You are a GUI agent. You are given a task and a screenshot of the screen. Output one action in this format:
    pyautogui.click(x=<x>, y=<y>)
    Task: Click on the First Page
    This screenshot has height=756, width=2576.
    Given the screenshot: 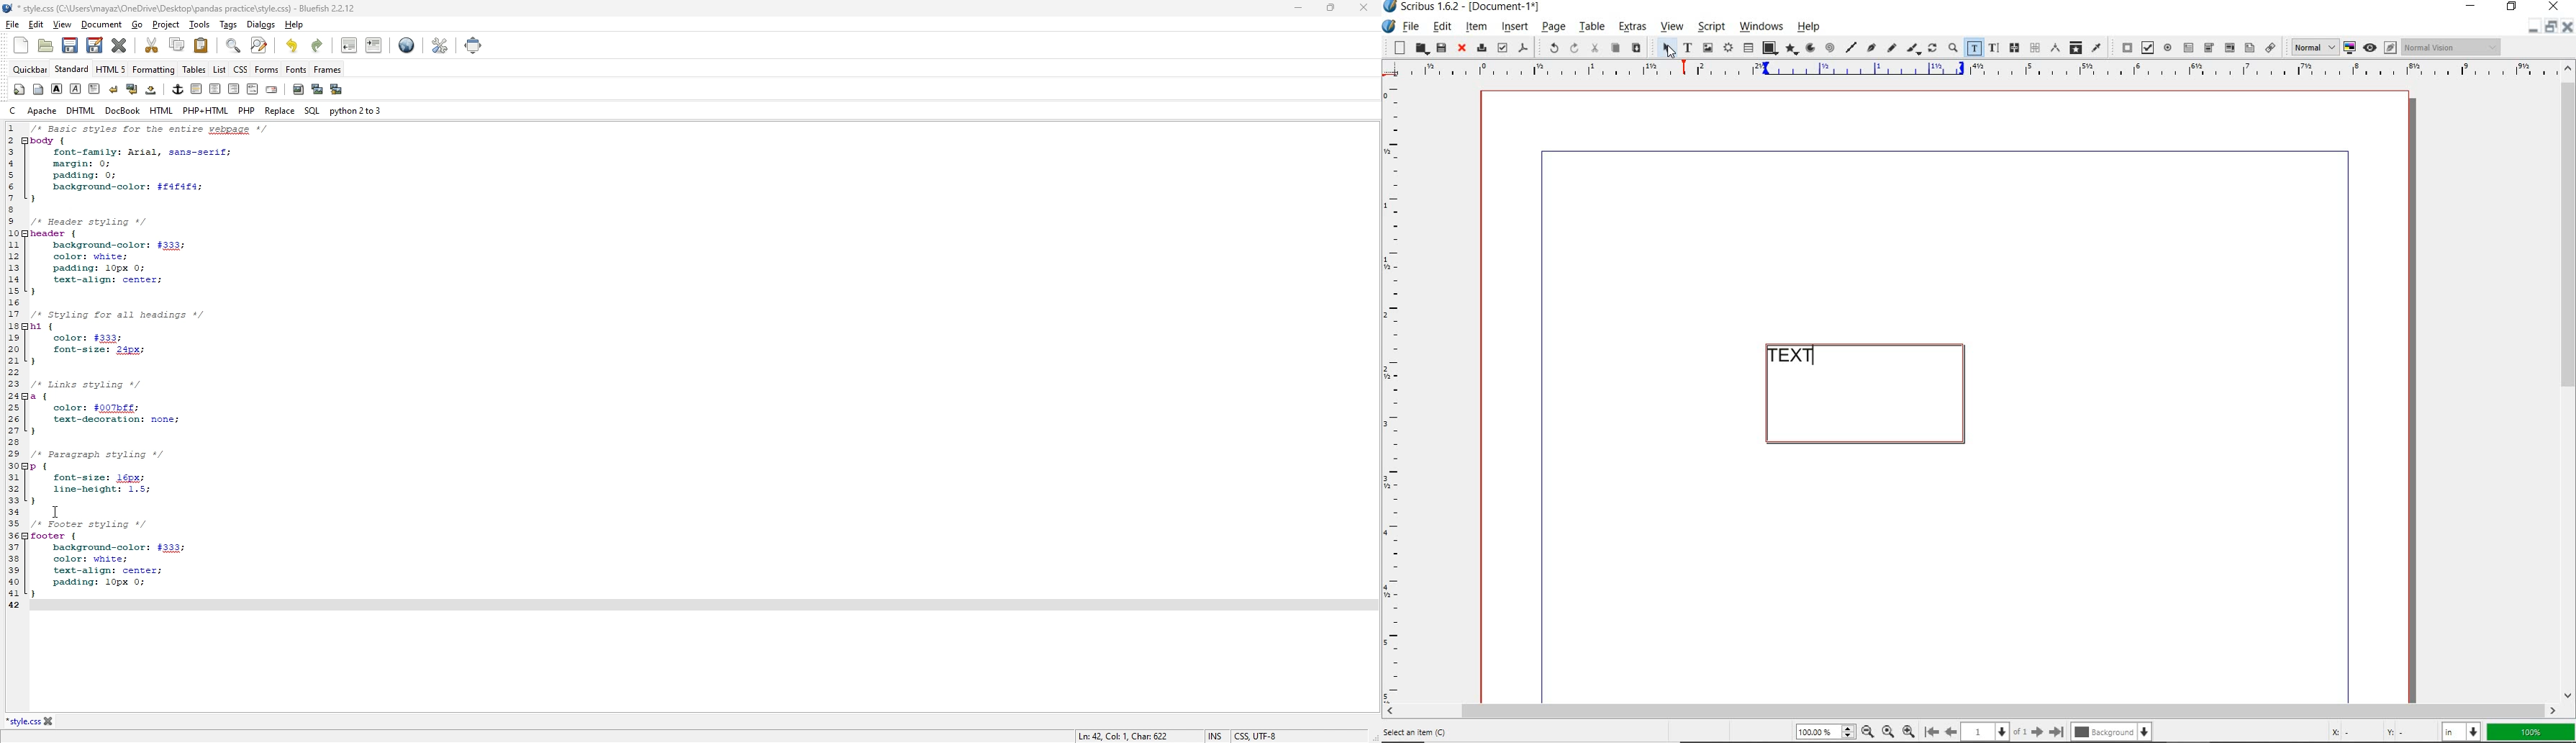 What is the action you would take?
    pyautogui.click(x=1932, y=732)
    